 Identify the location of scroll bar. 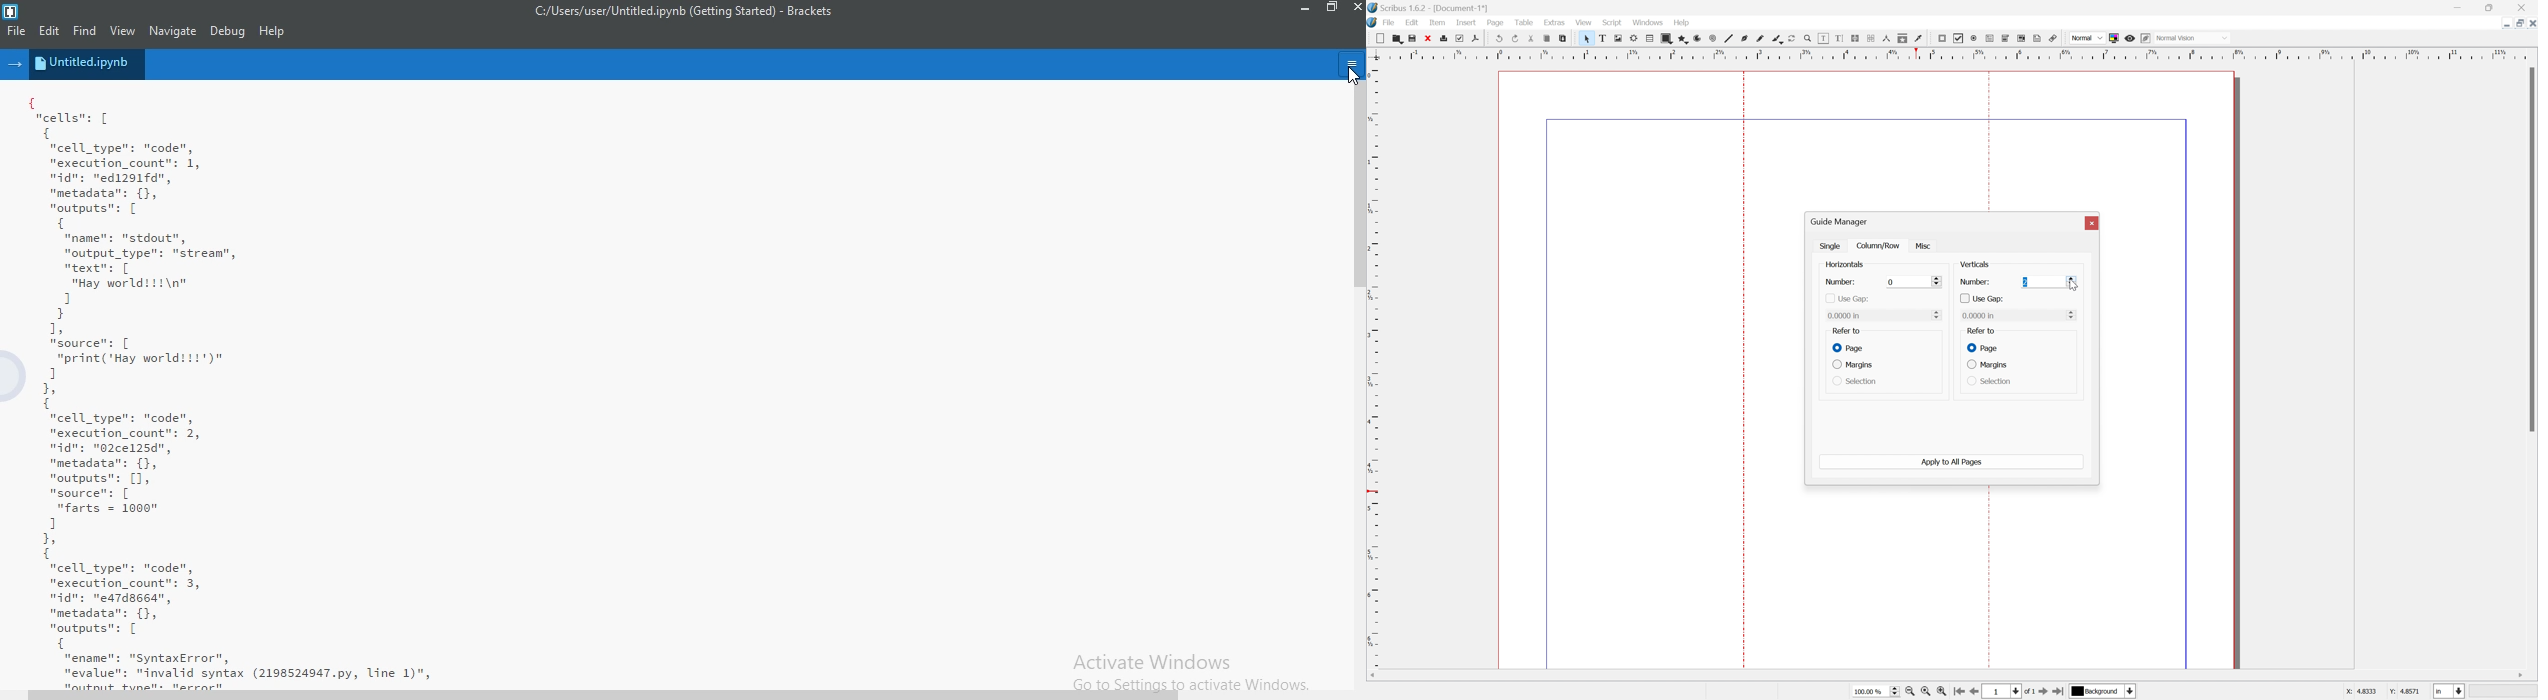
(605, 695).